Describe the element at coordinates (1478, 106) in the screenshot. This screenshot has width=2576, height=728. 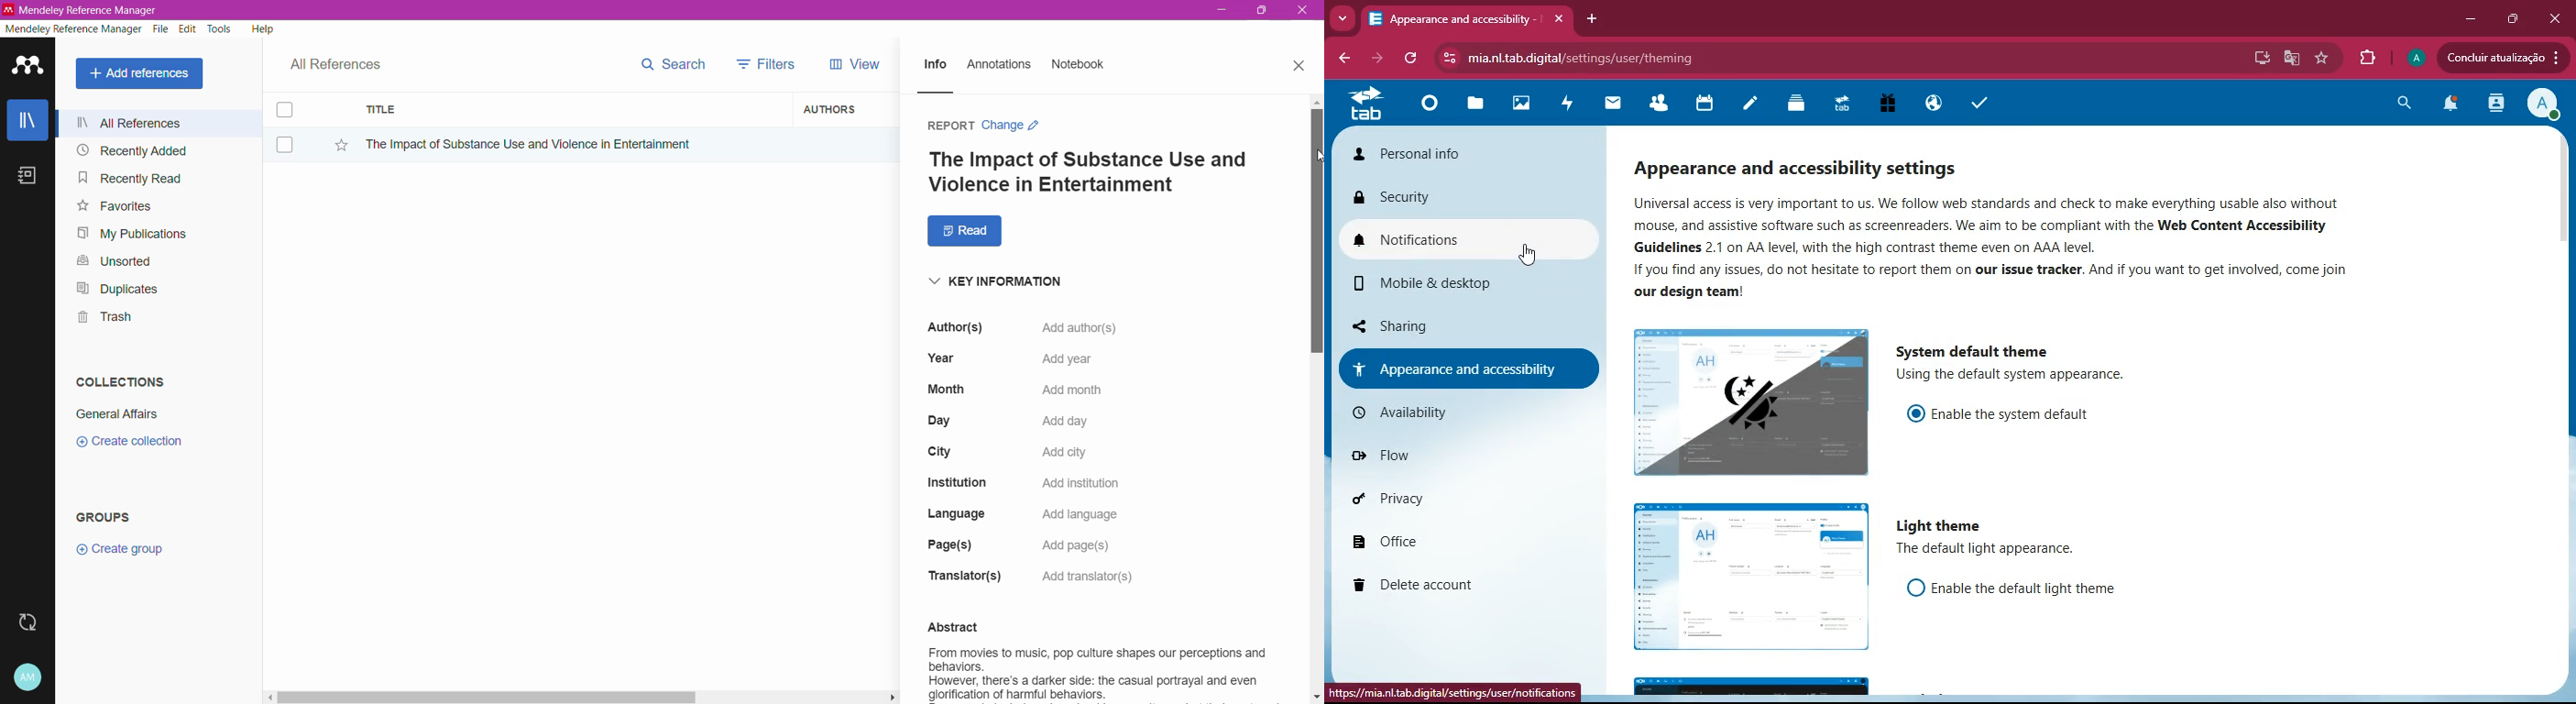
I see `files` at that location.